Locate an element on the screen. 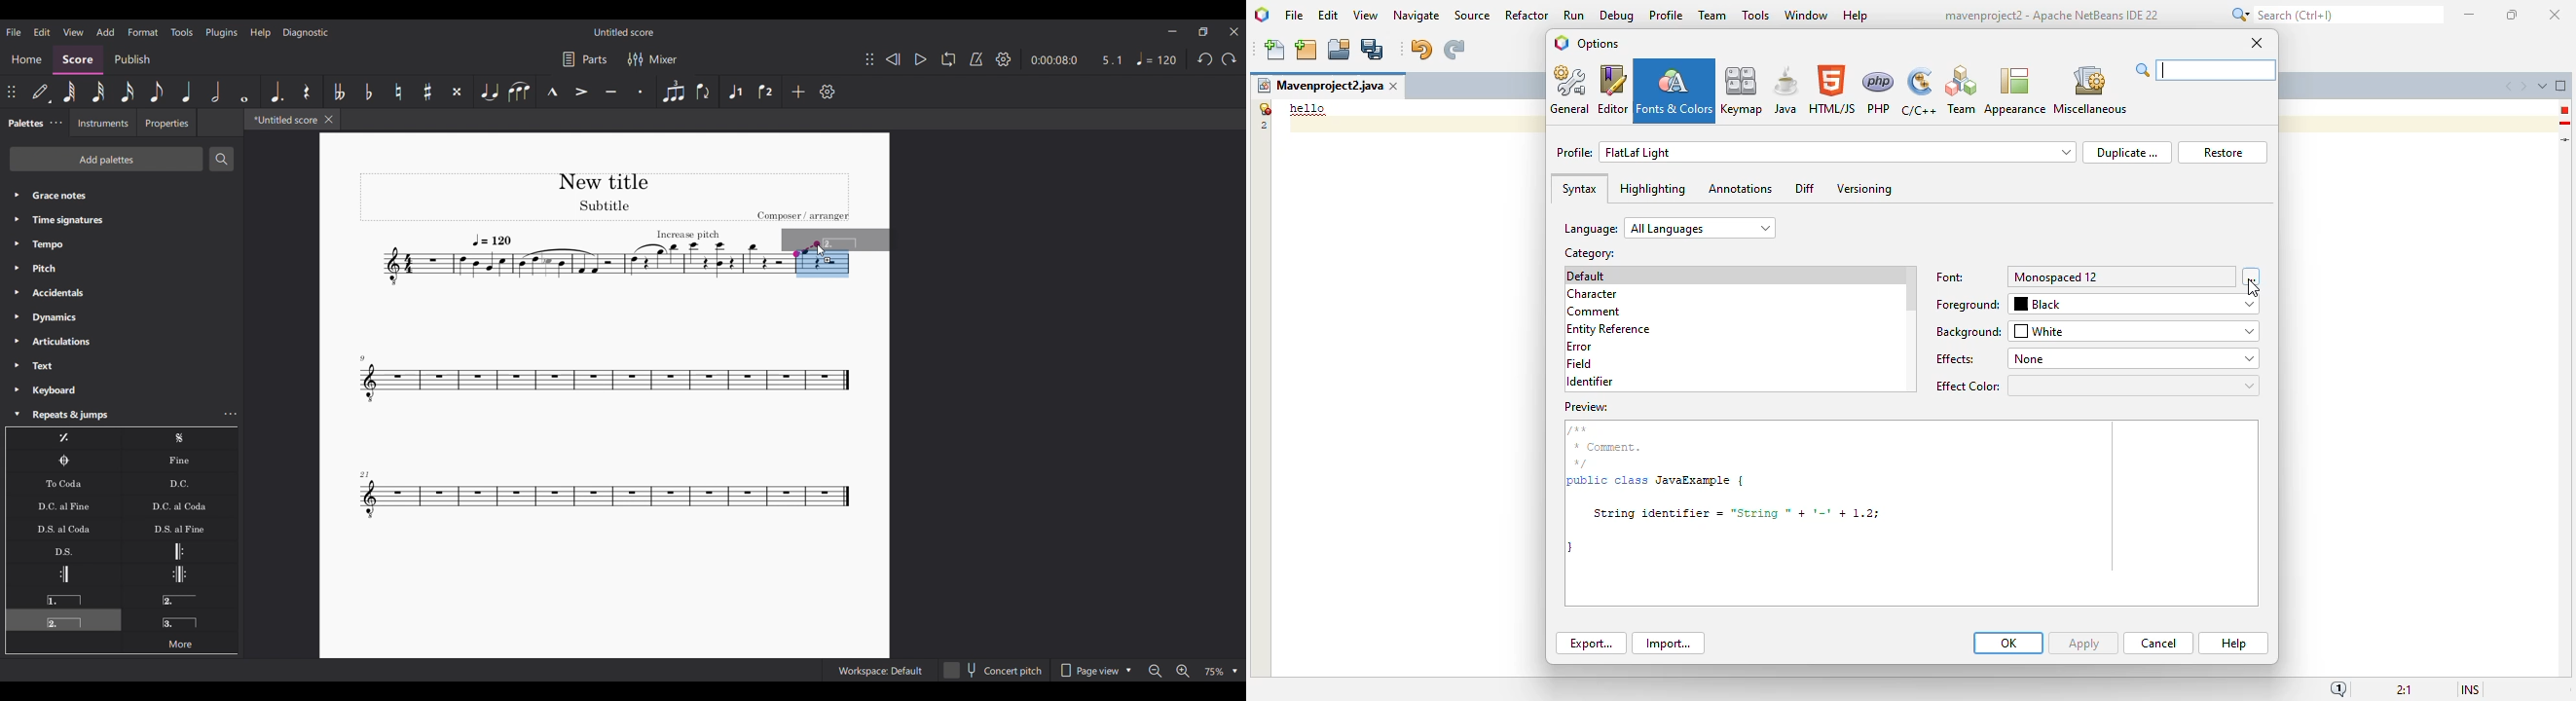 The image size is (2576, 728). Repeats & jumps highlighted by cursor is located at coordinates (110, 415).